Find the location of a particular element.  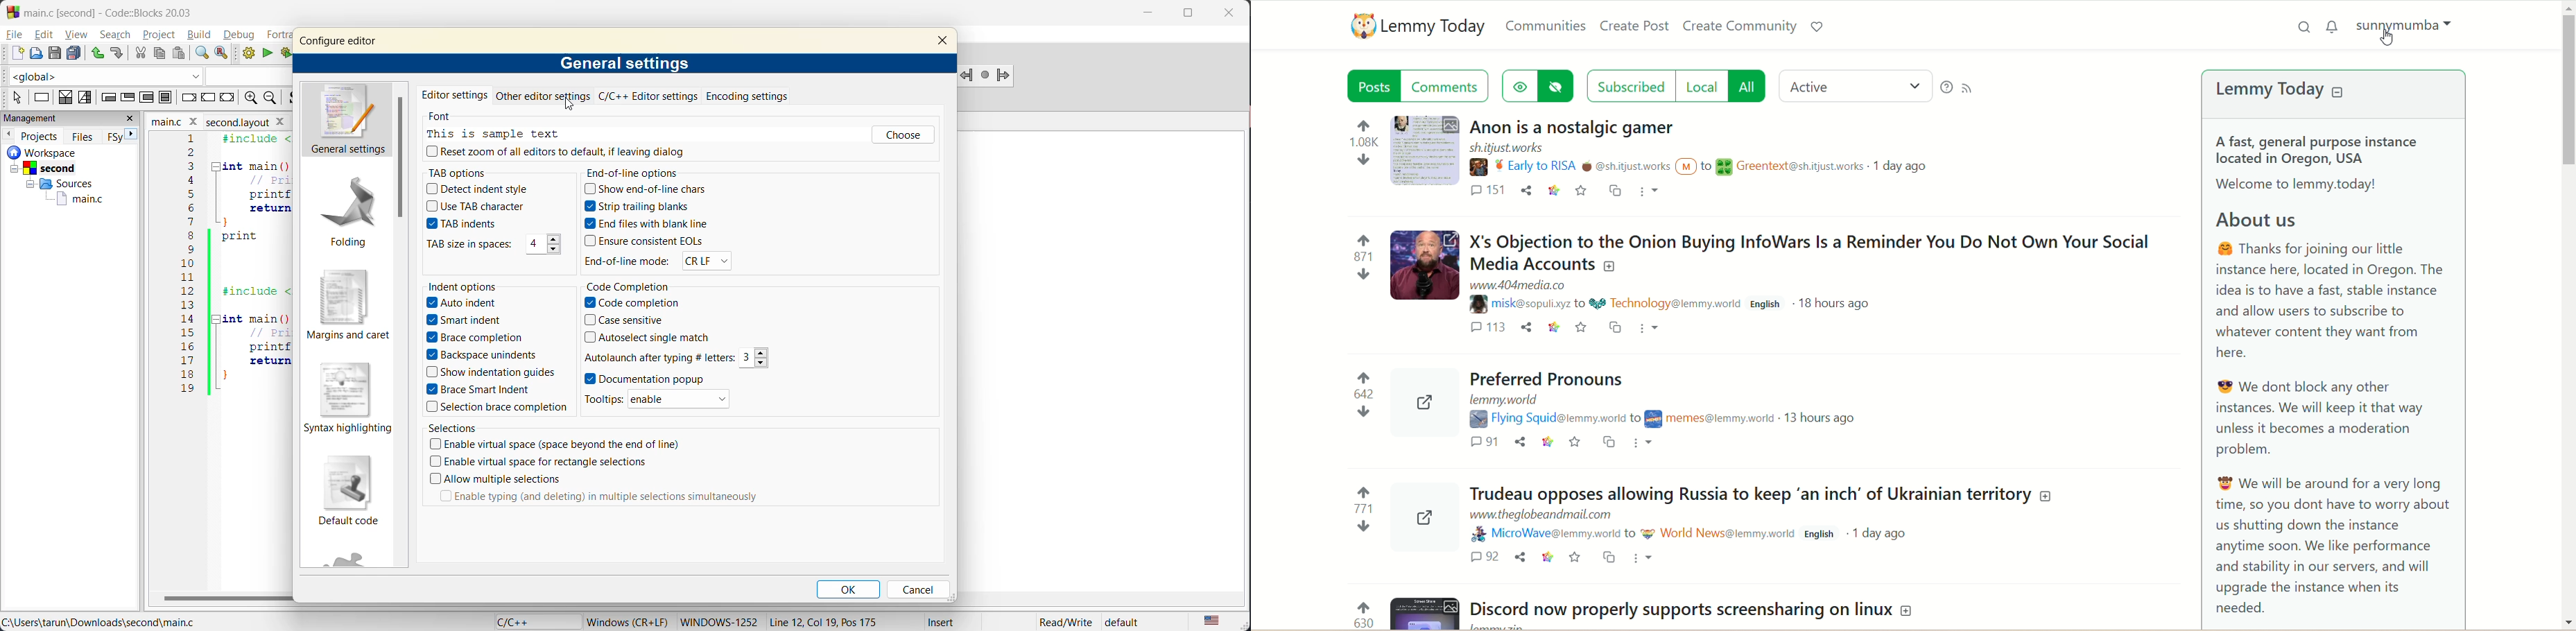

c/c++ editor settings is located at coordinates (645, 96).